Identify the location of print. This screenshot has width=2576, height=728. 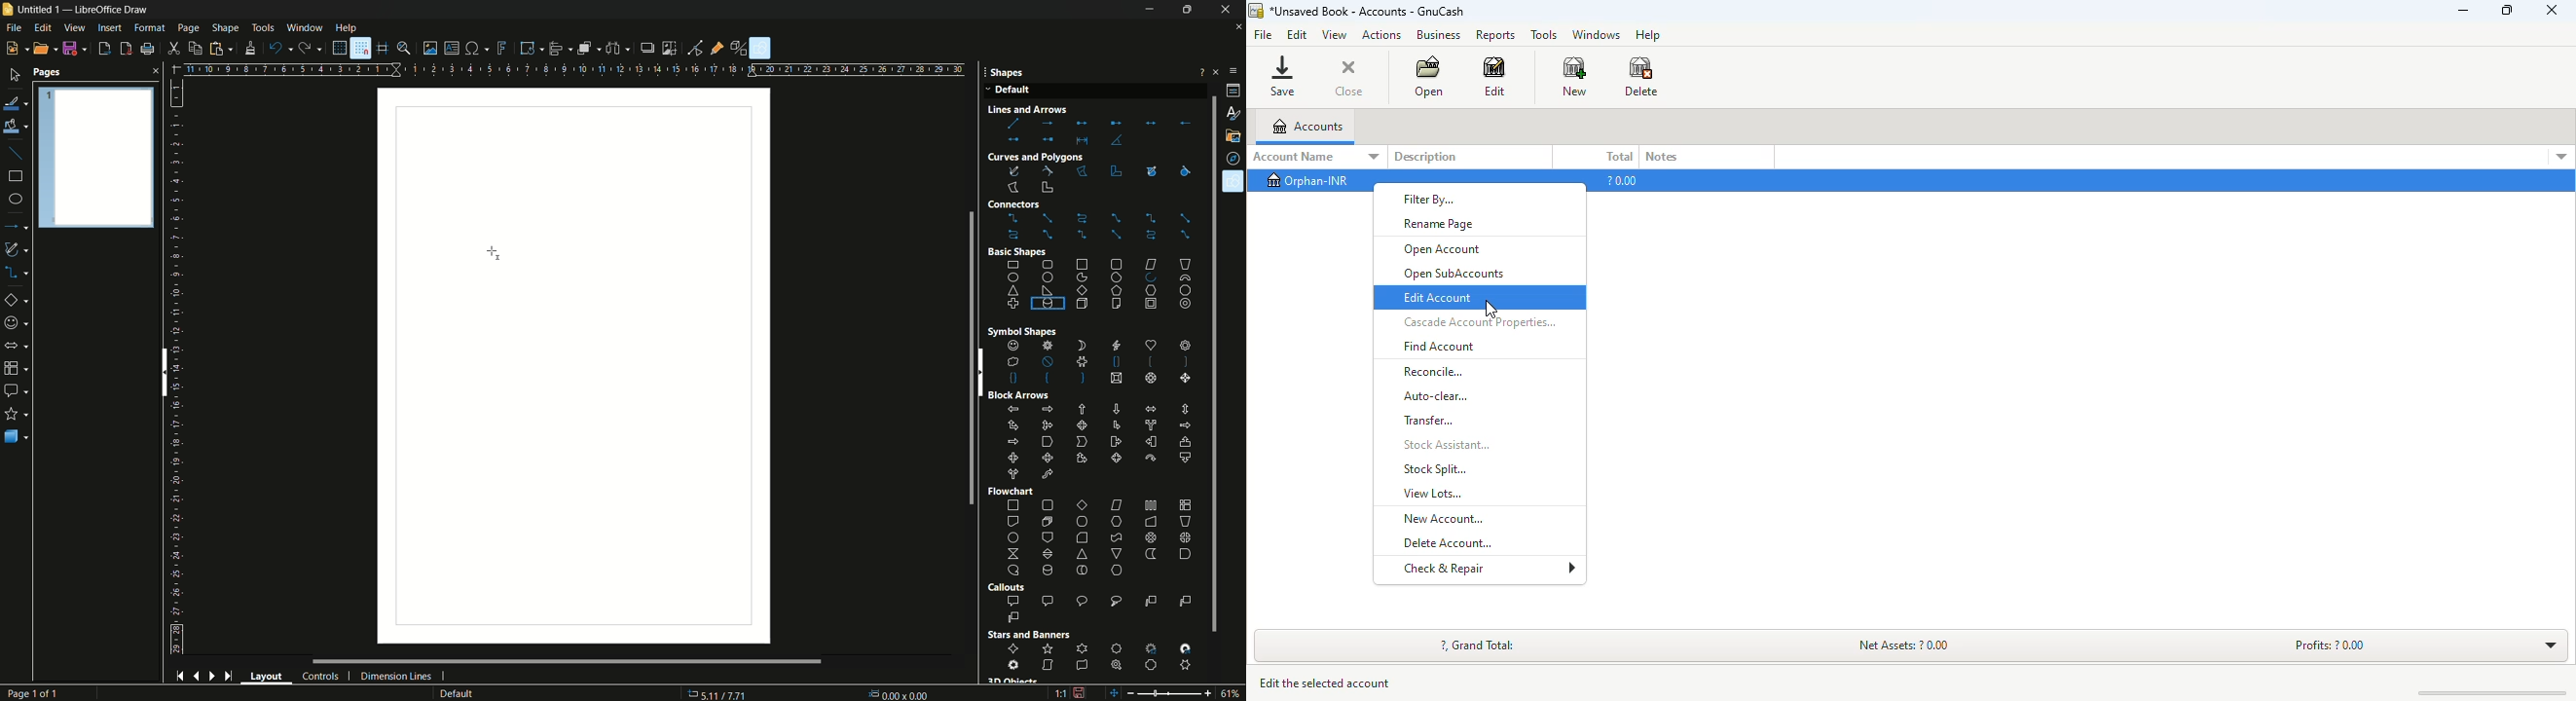
(146, 49).